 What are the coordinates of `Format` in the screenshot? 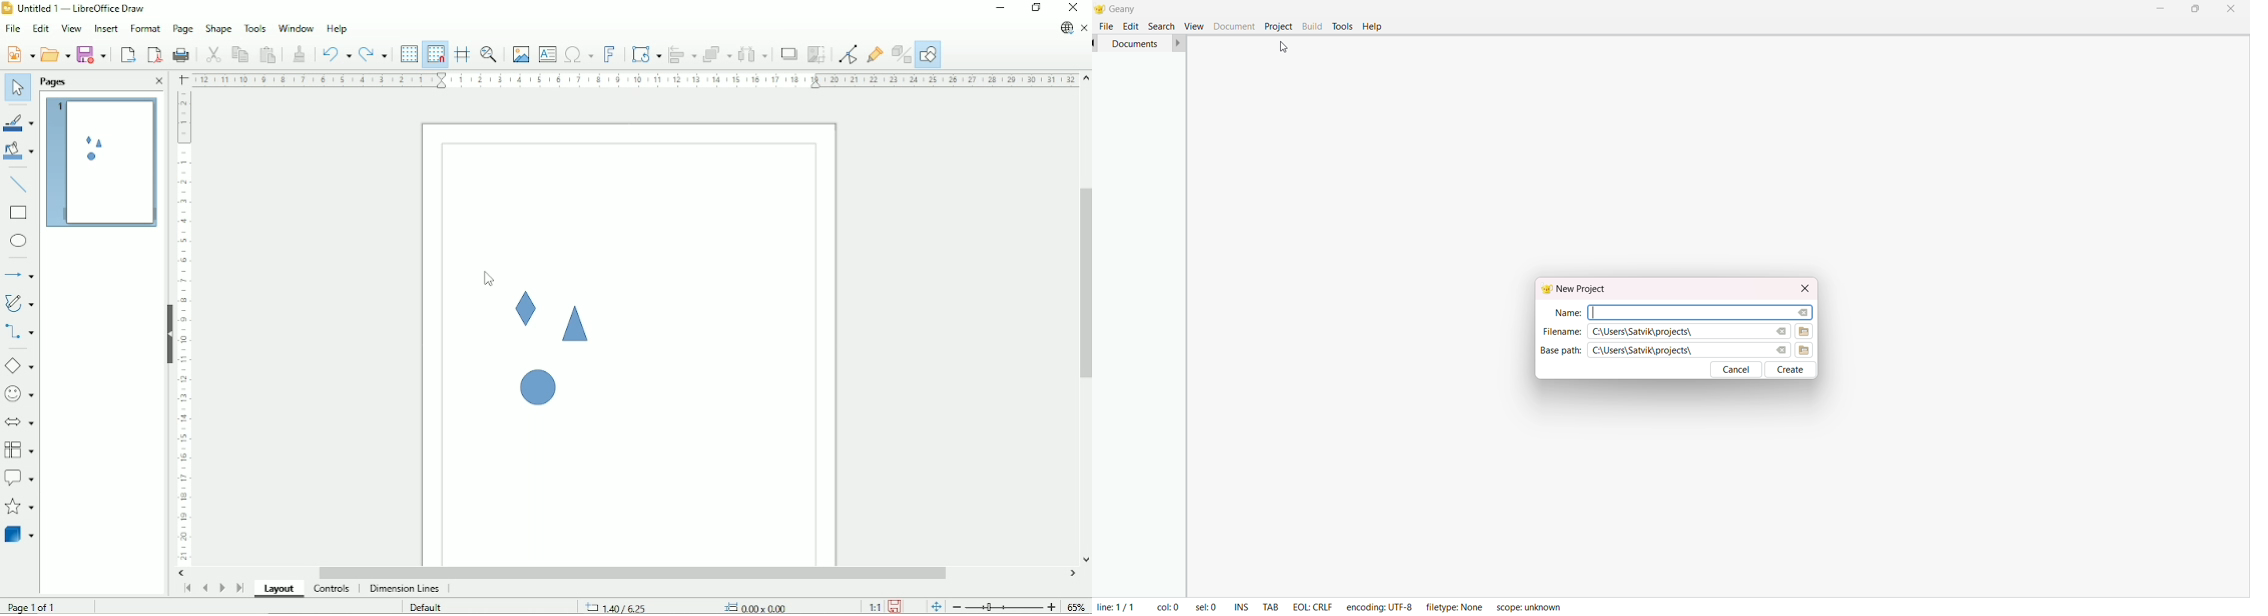 It's located at (144, 27).